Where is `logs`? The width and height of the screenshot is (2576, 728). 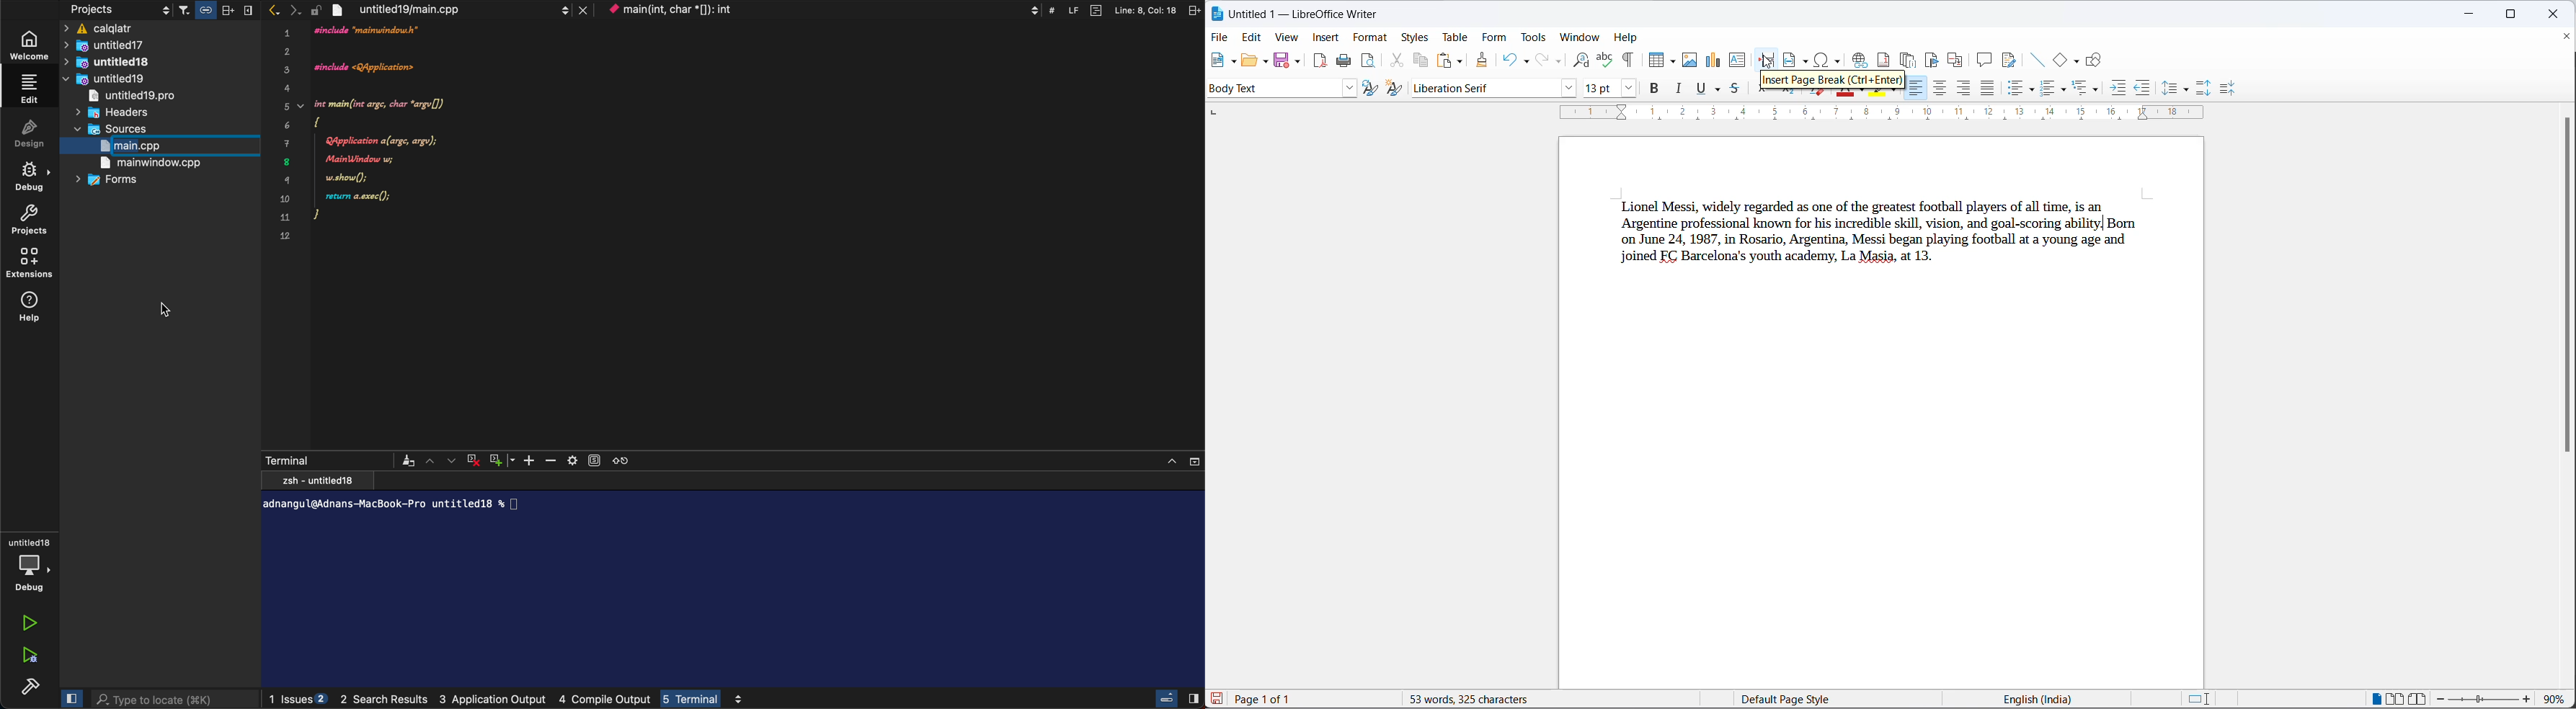
logs is located at coordinates (515, 700).